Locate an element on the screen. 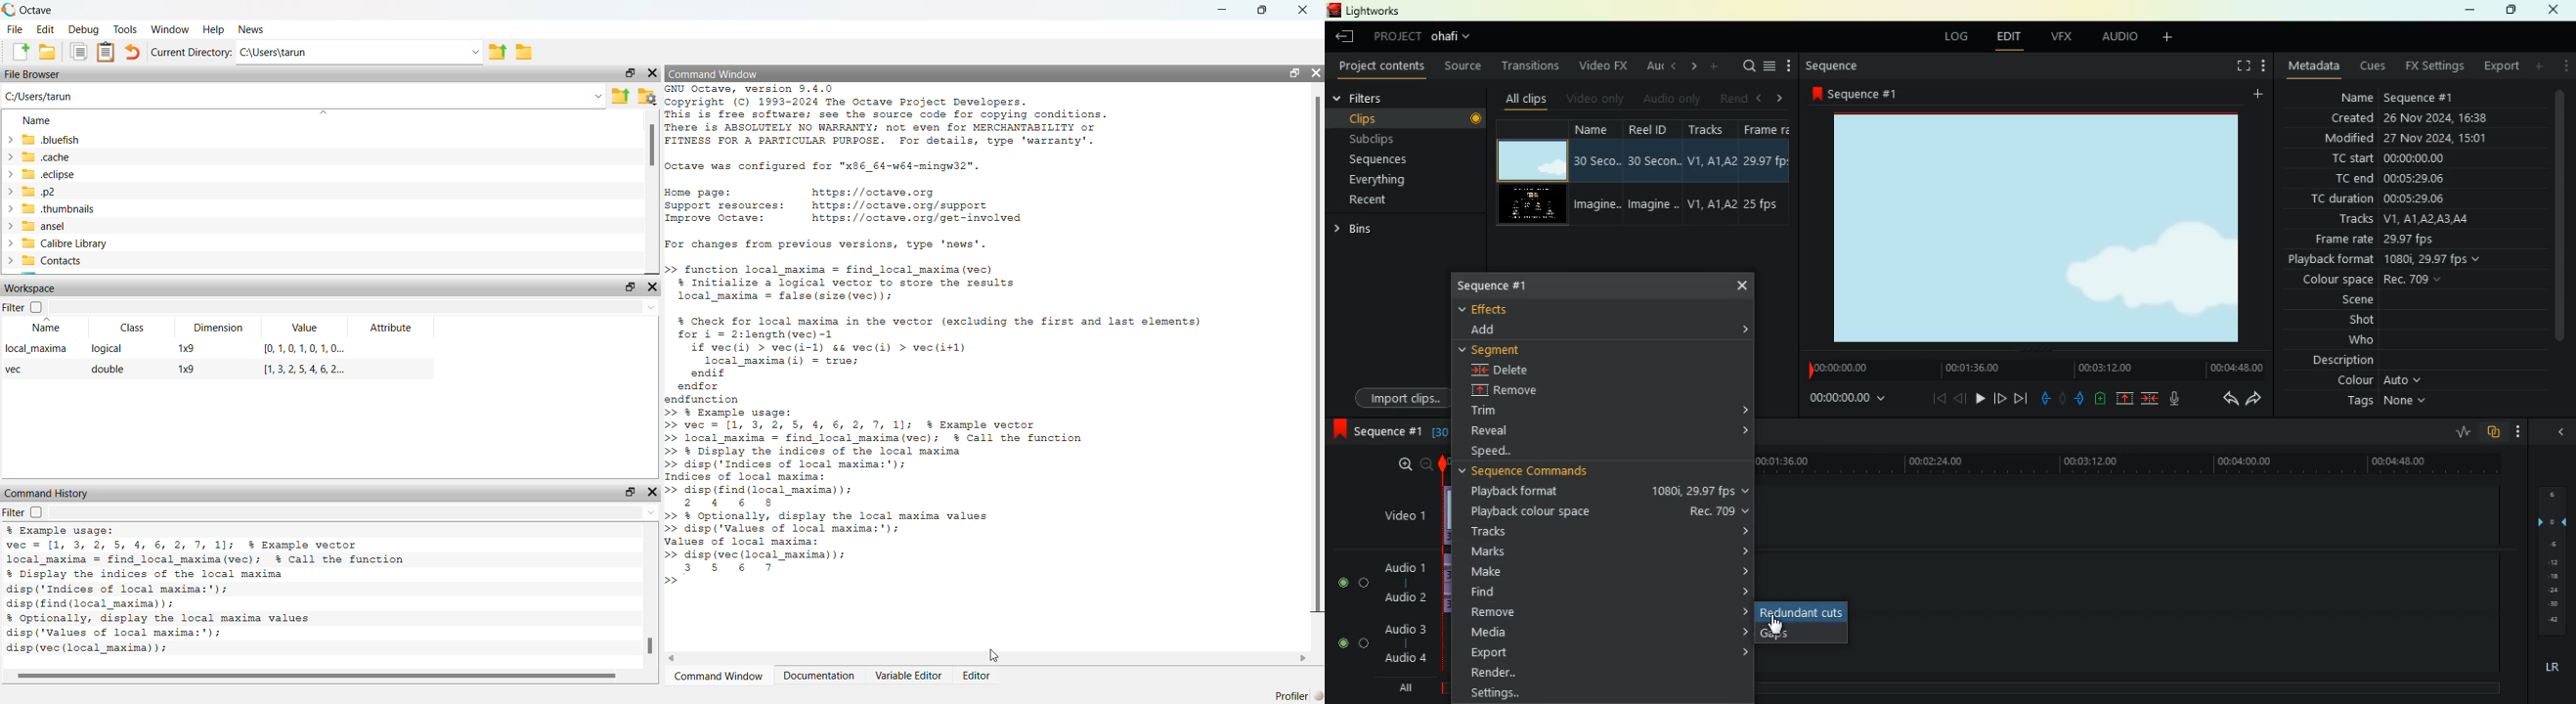  reel id is located at coordinates (1654, 171).